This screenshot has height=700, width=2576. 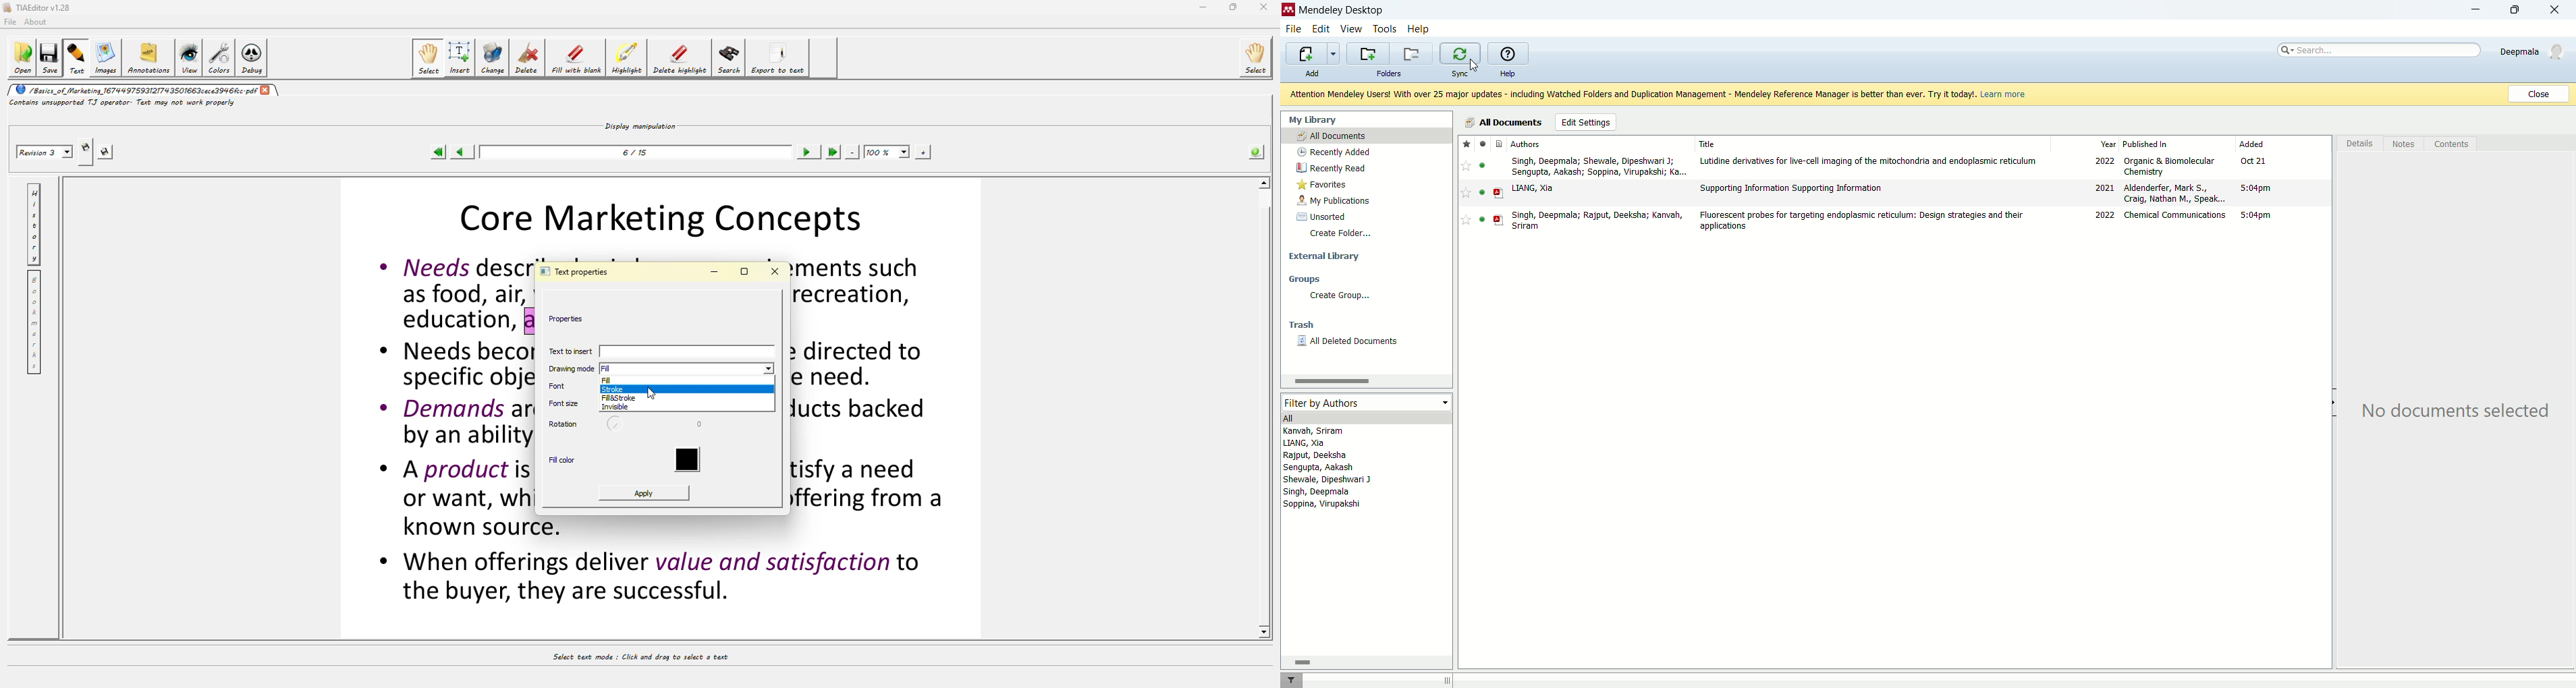 I want to click on mendeley desktop, so click(x=1340, y=10).